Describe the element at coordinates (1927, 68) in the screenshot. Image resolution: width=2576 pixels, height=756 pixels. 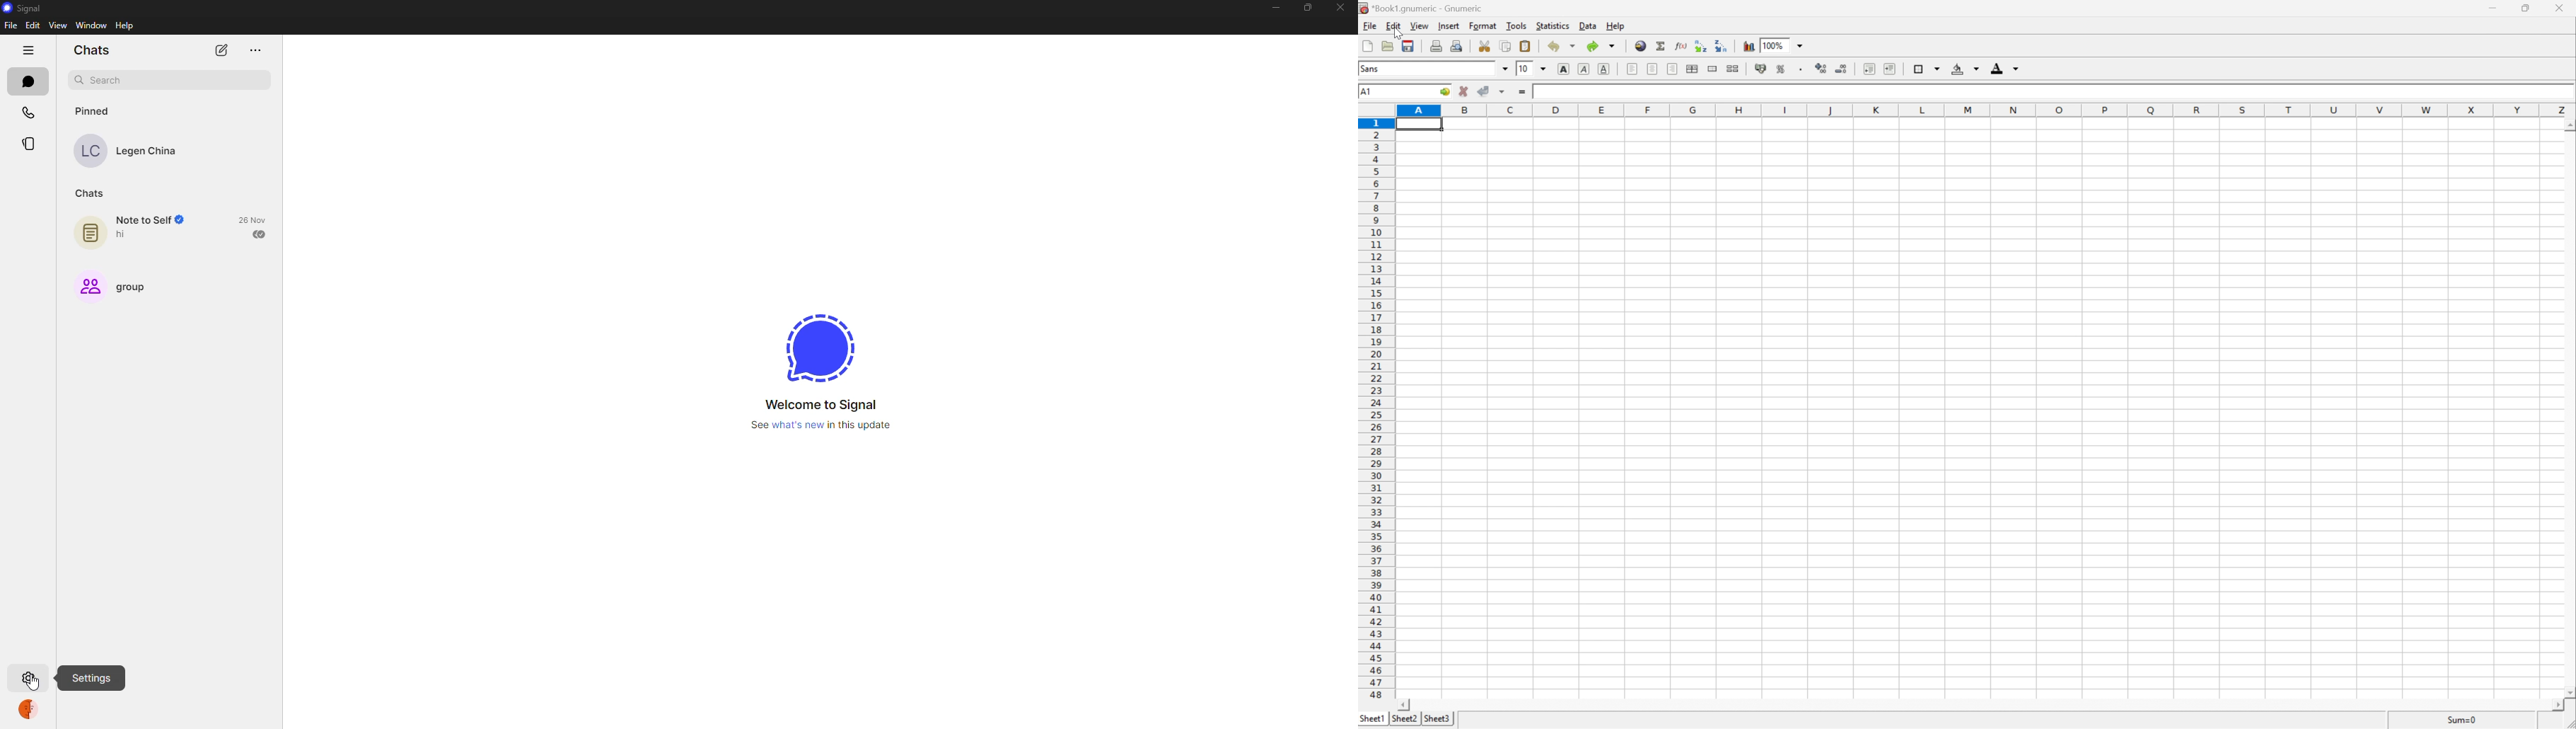
I see `borders` at that location.